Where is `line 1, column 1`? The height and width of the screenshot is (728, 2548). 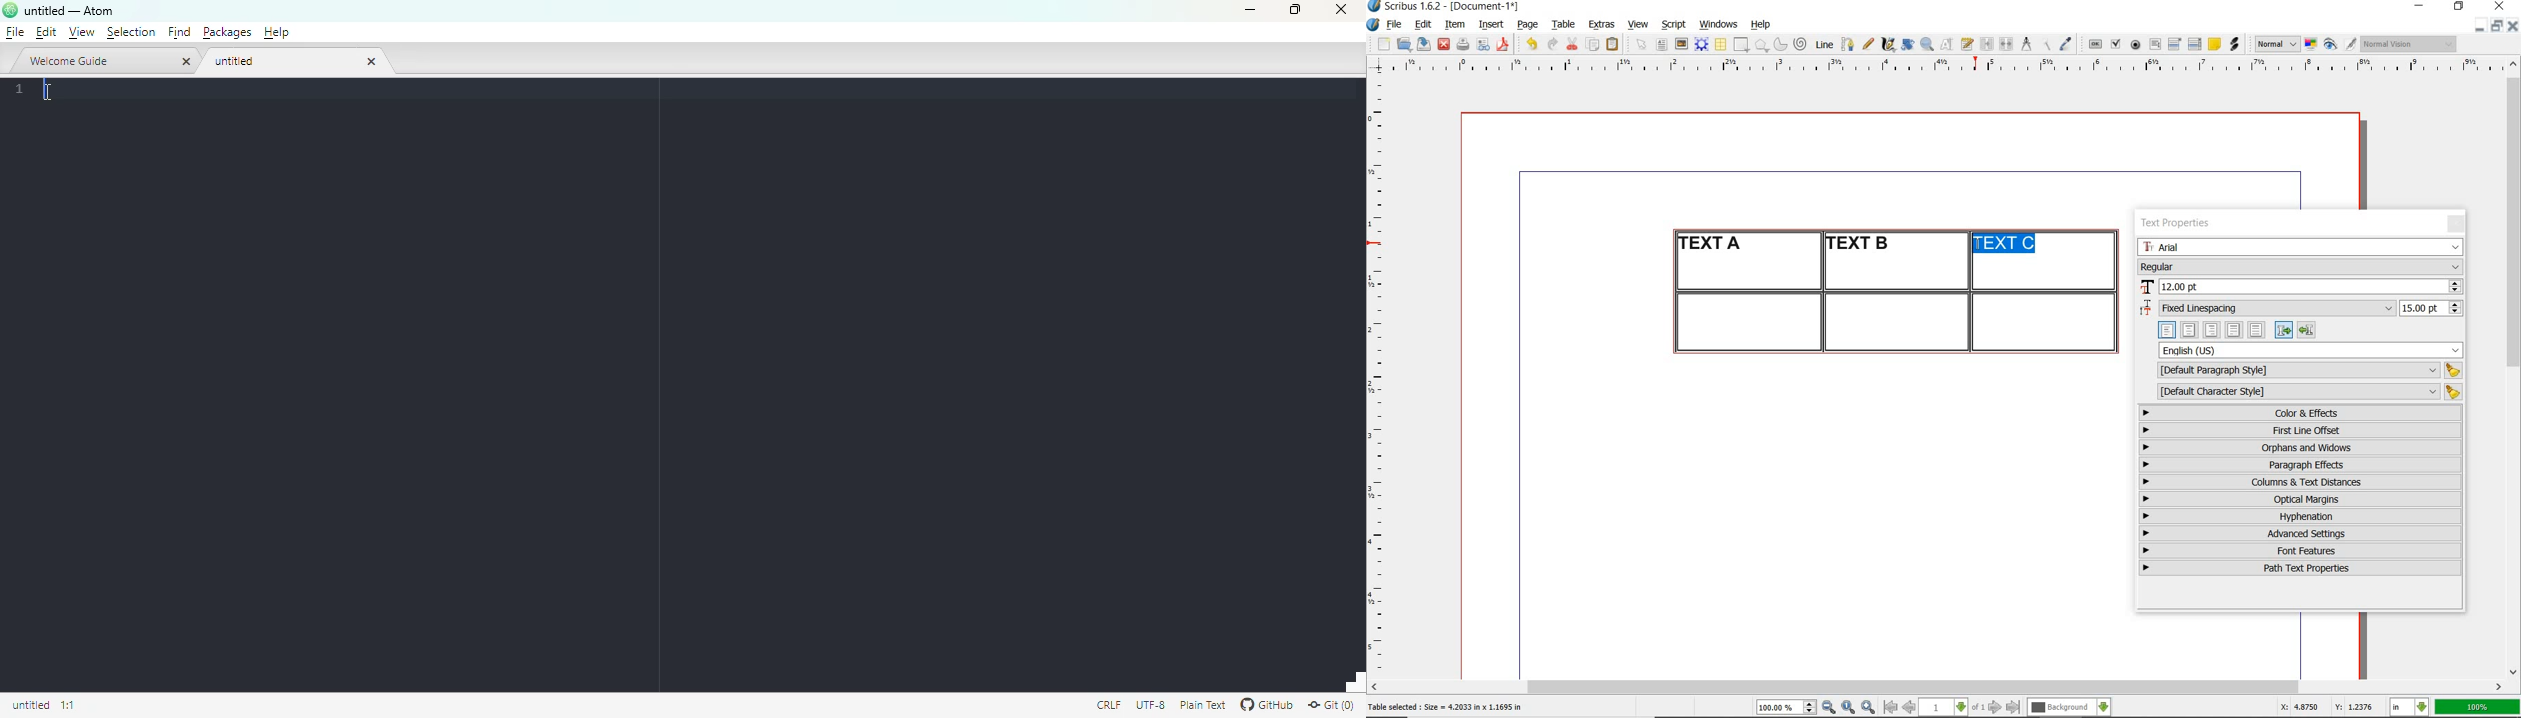
line 1, column 1 is located at coordinates (70, 705).